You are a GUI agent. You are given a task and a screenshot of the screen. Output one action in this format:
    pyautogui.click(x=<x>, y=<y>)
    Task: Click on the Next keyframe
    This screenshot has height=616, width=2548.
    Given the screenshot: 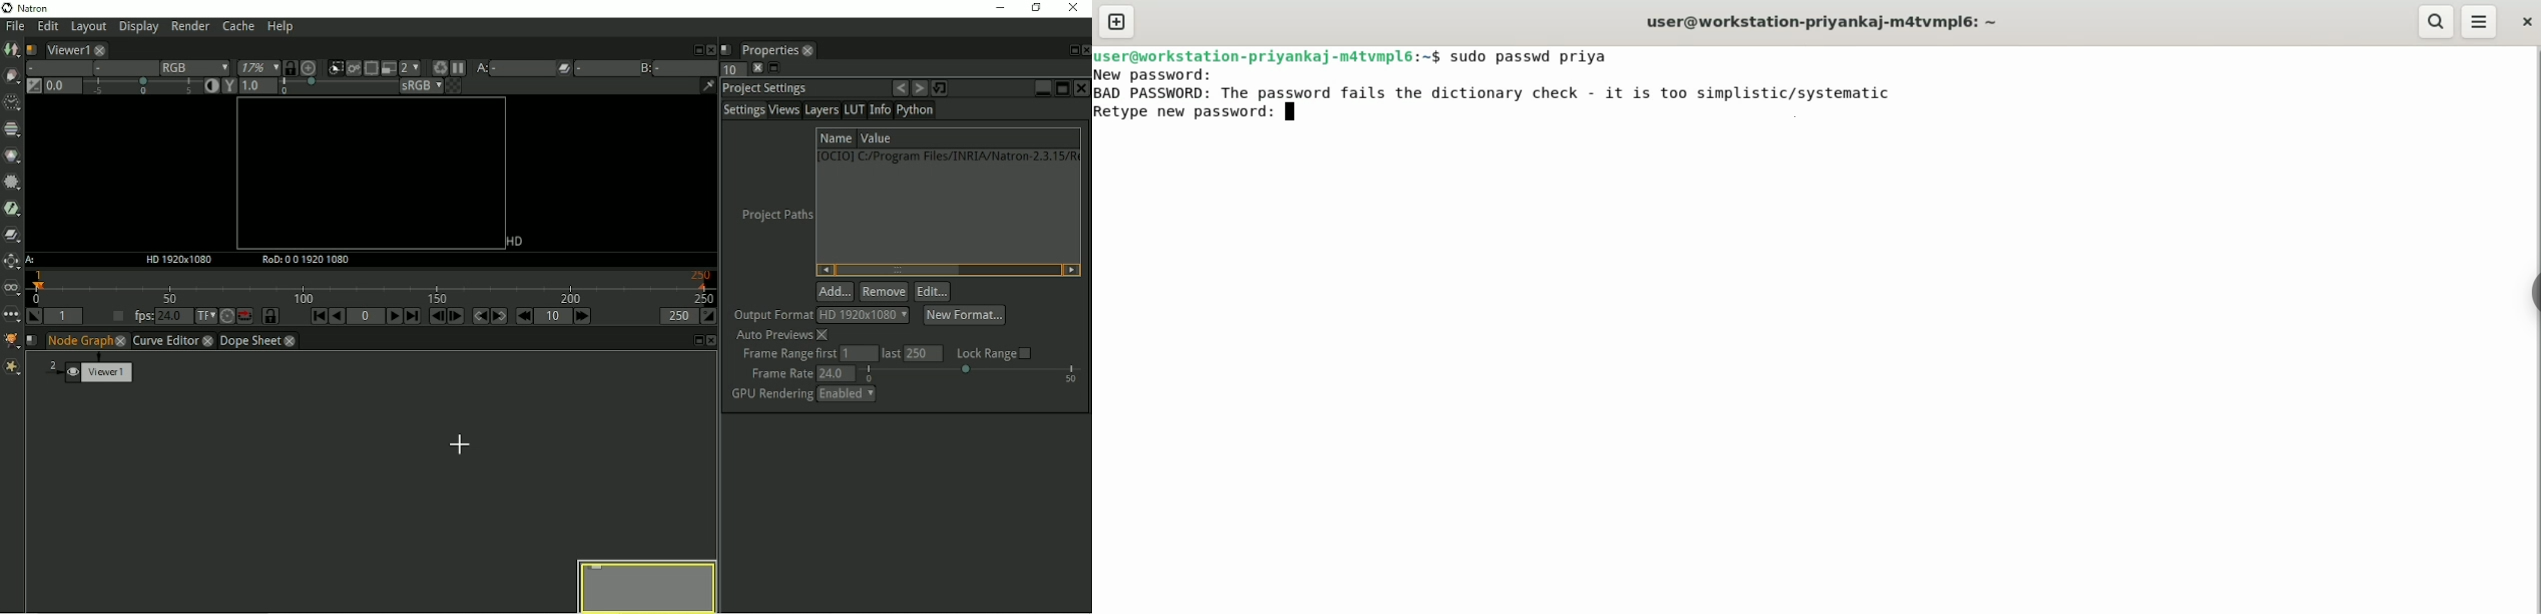 What is the action you would take?
    pyautogui.click(x=500, y=317)
    